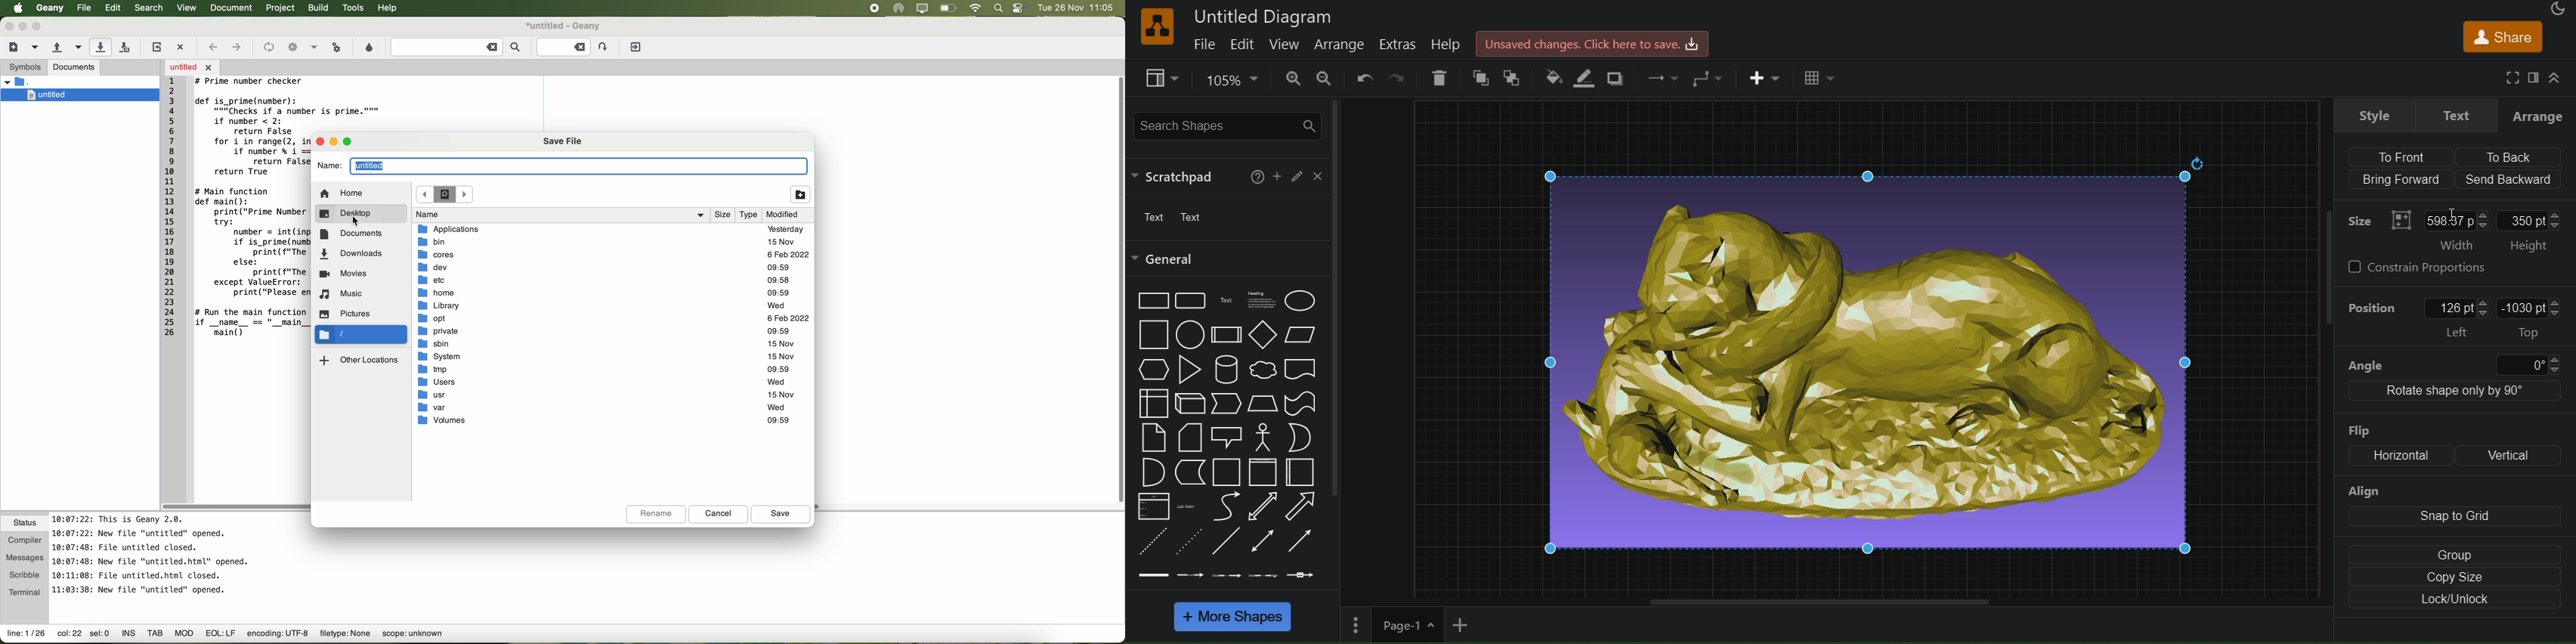 This screenshot has width=2576, height=644. What do you see at coordinates (2438, 217) in the screenshot?
I see `Size: width` at bounding box center [2438, 217].